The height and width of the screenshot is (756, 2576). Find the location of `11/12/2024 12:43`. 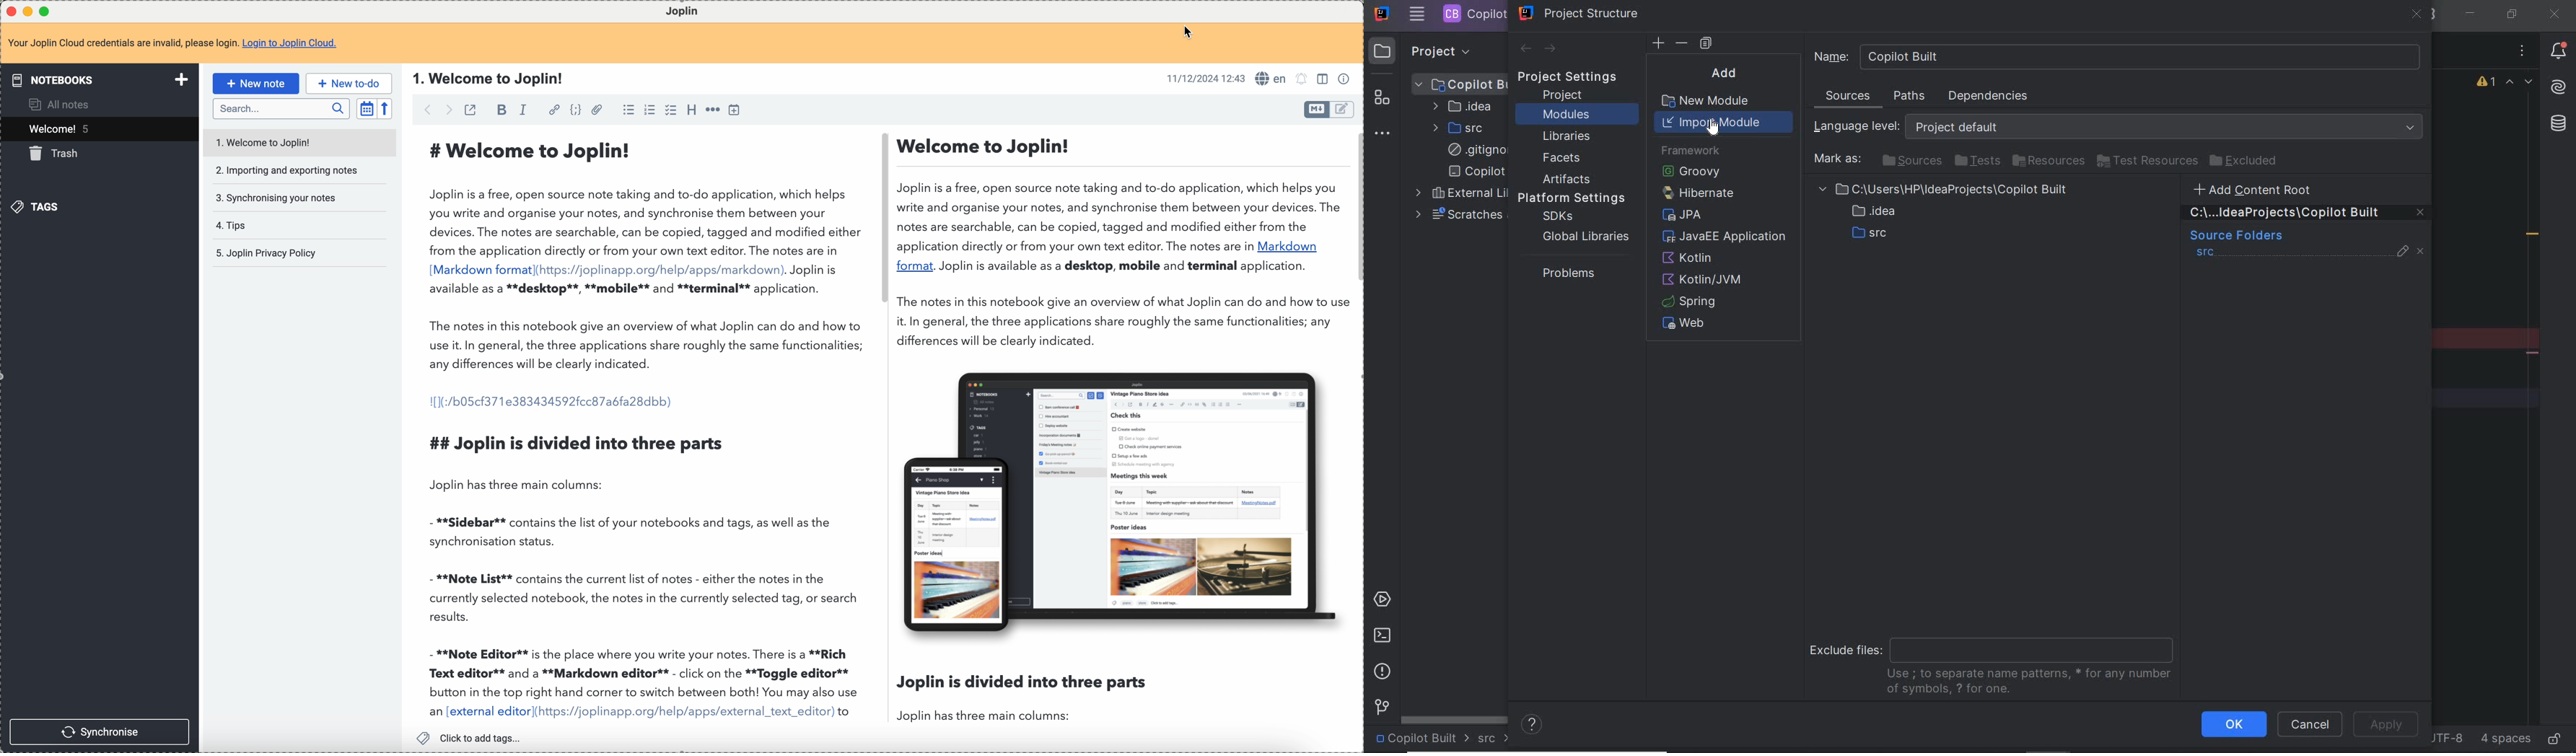

11/12/2024 12:43 is located at coordinates (1205, 78).